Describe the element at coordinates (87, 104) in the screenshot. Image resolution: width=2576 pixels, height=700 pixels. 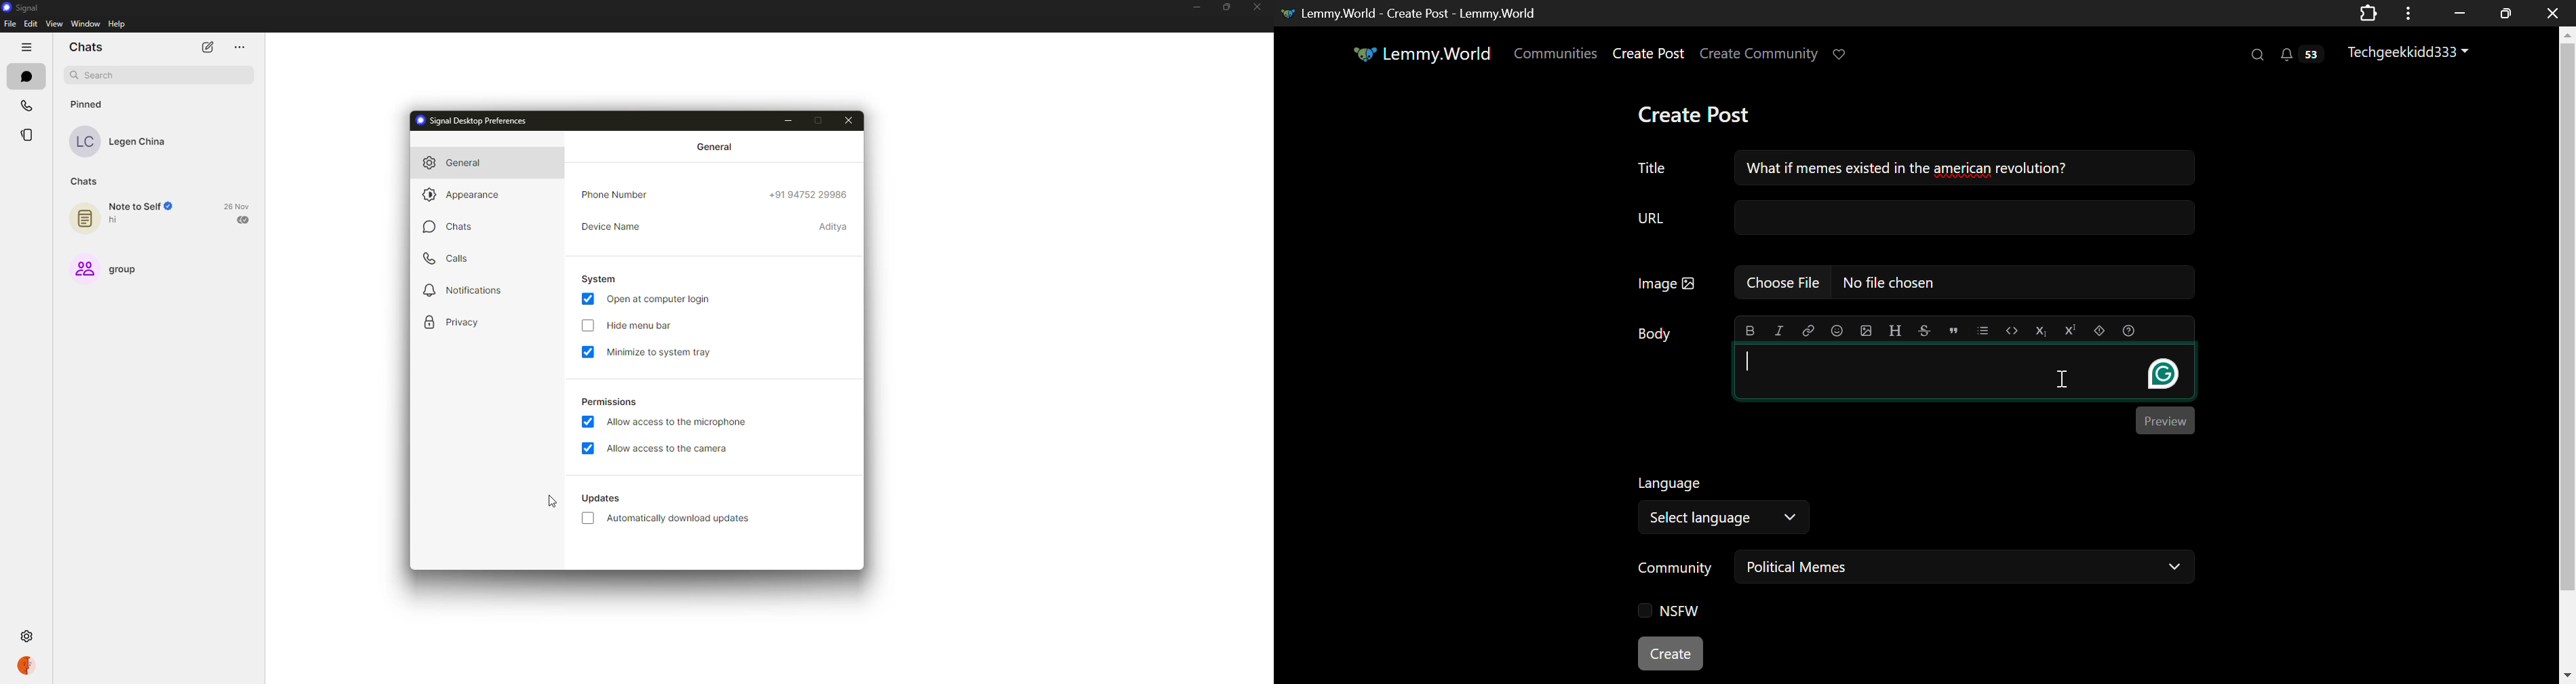
I see `pinned` at that location.